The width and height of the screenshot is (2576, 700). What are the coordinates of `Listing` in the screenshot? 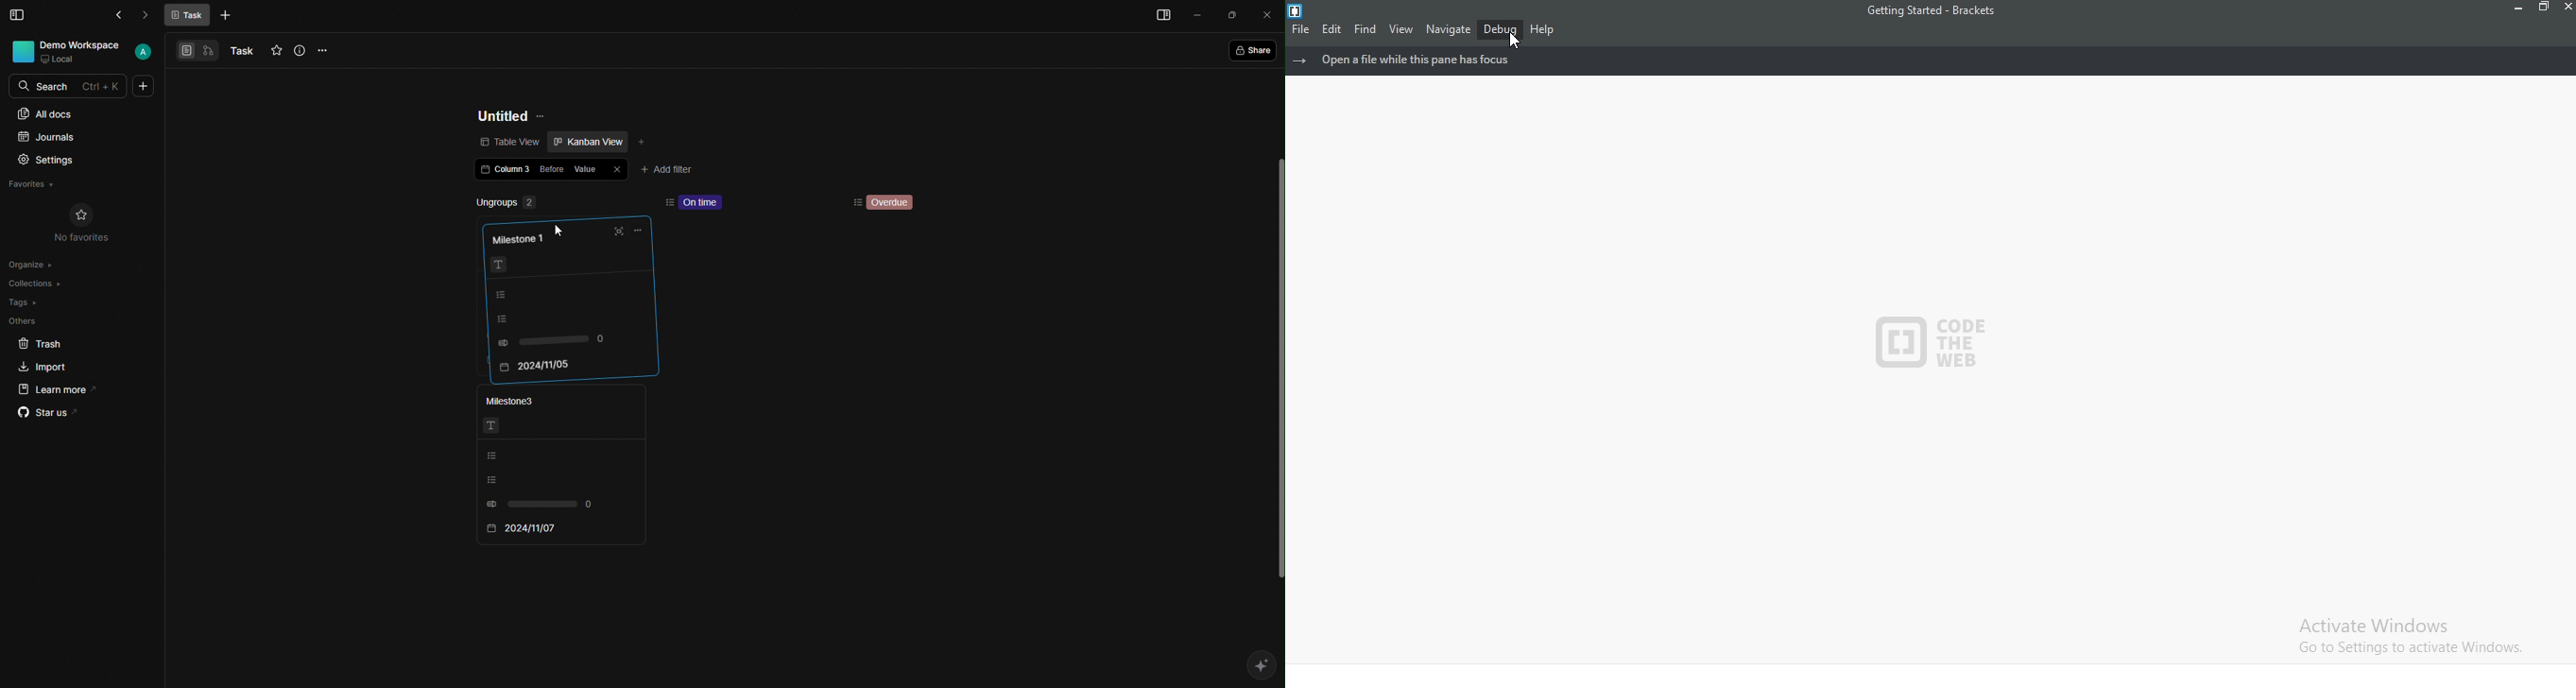 It's located at (503, 288).